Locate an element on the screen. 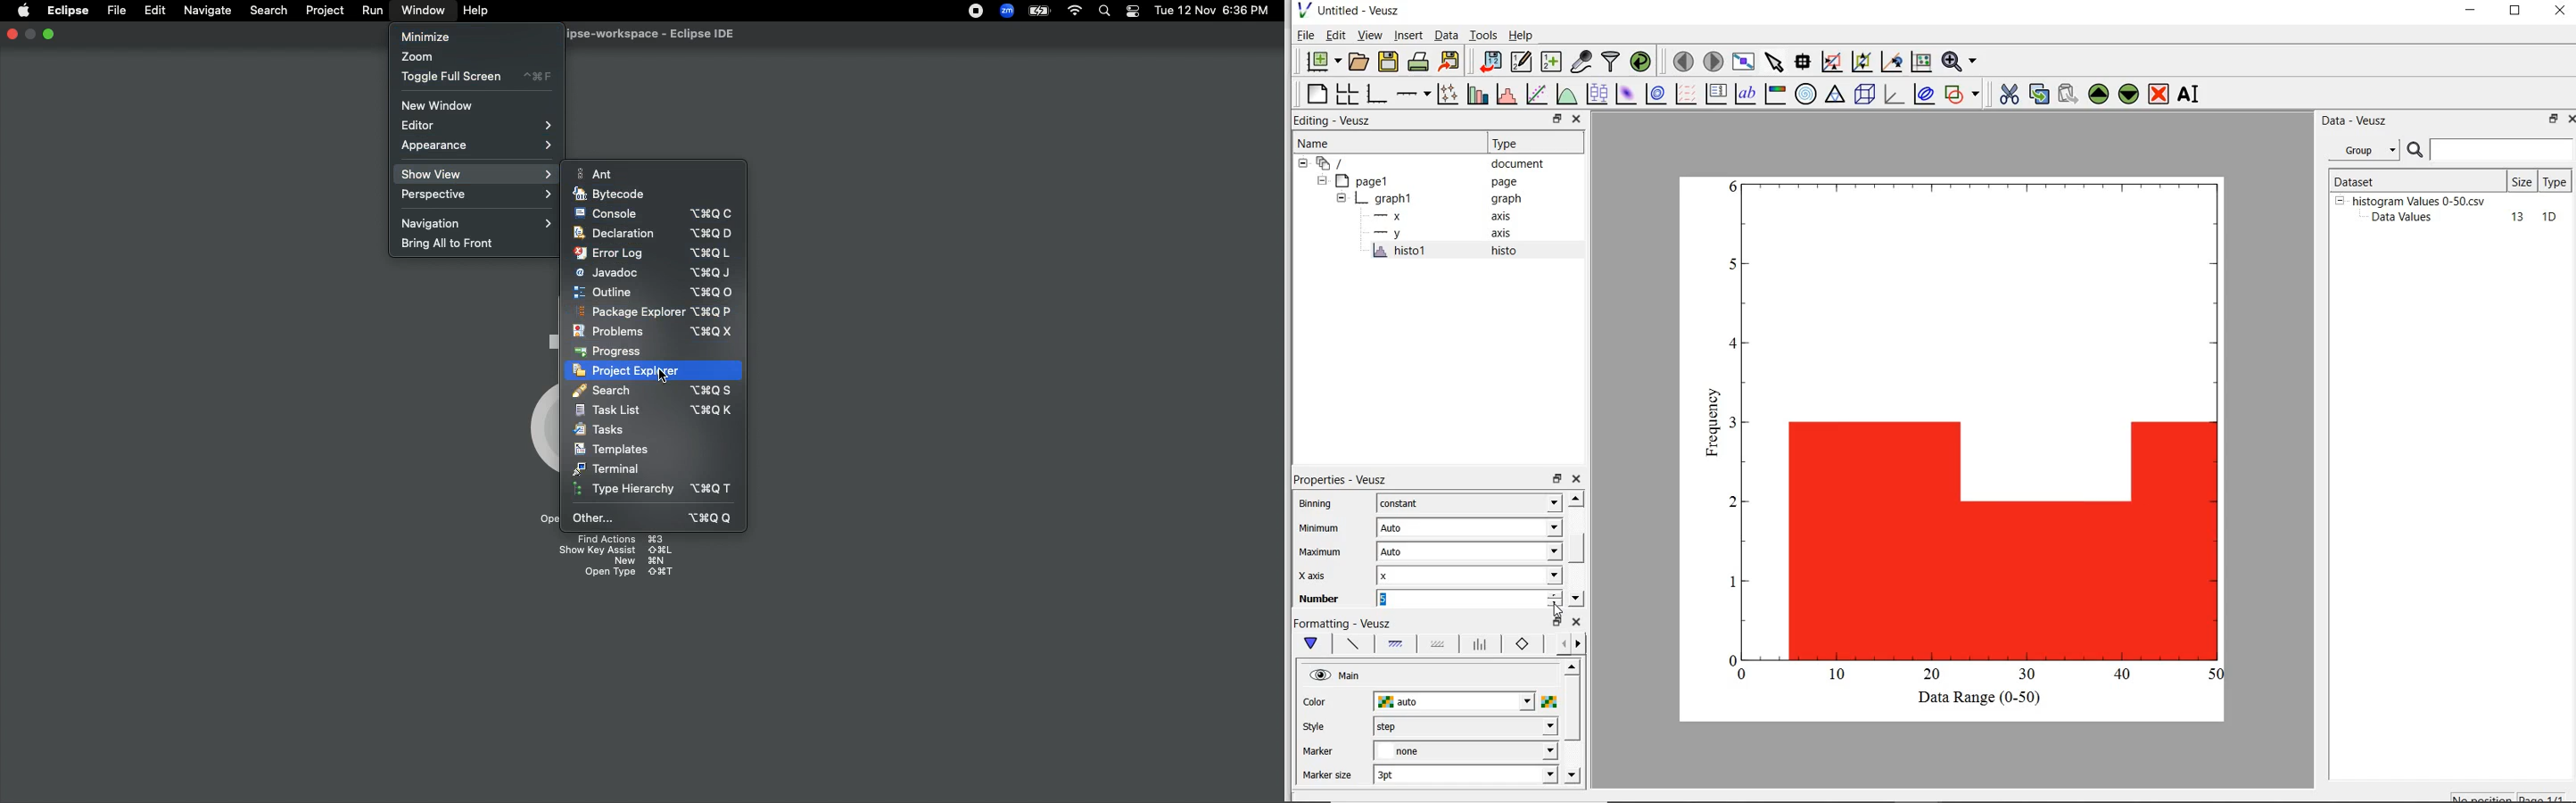  Bytecode is located at coordinates (610, 195).